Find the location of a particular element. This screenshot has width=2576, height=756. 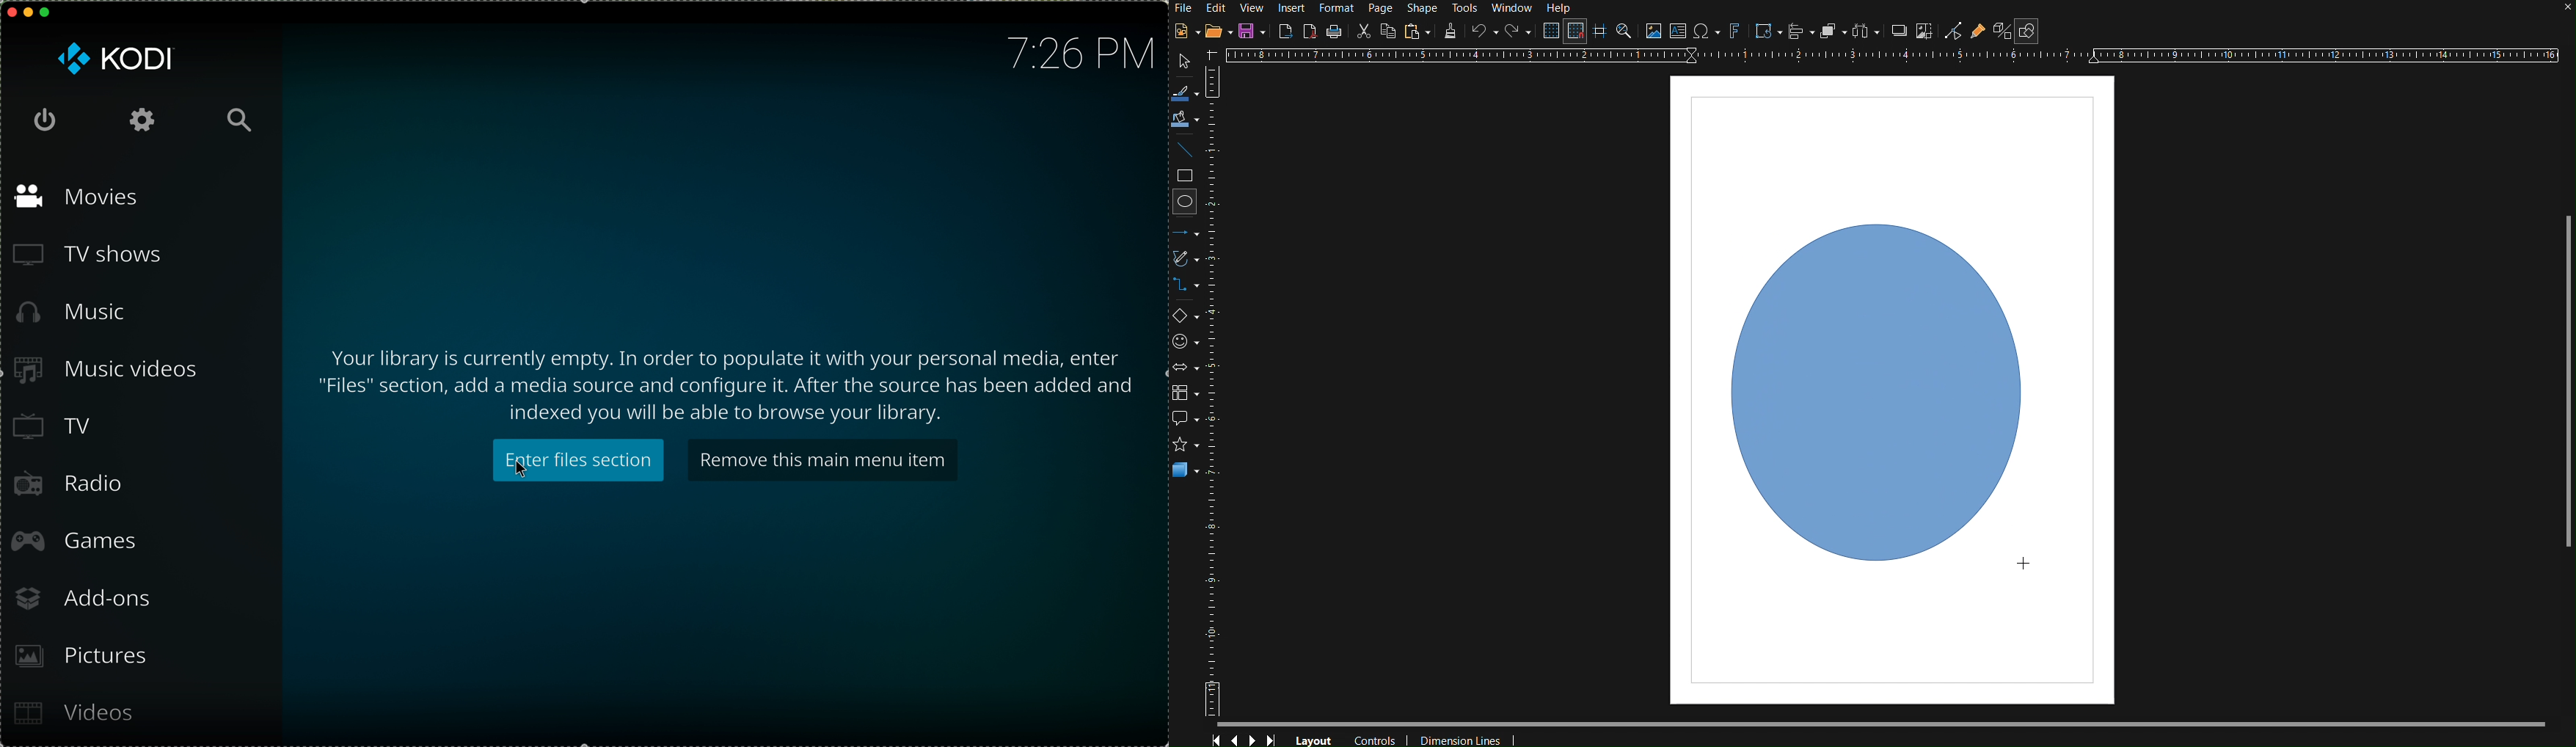

maximise is located at coordinates (46, 12).